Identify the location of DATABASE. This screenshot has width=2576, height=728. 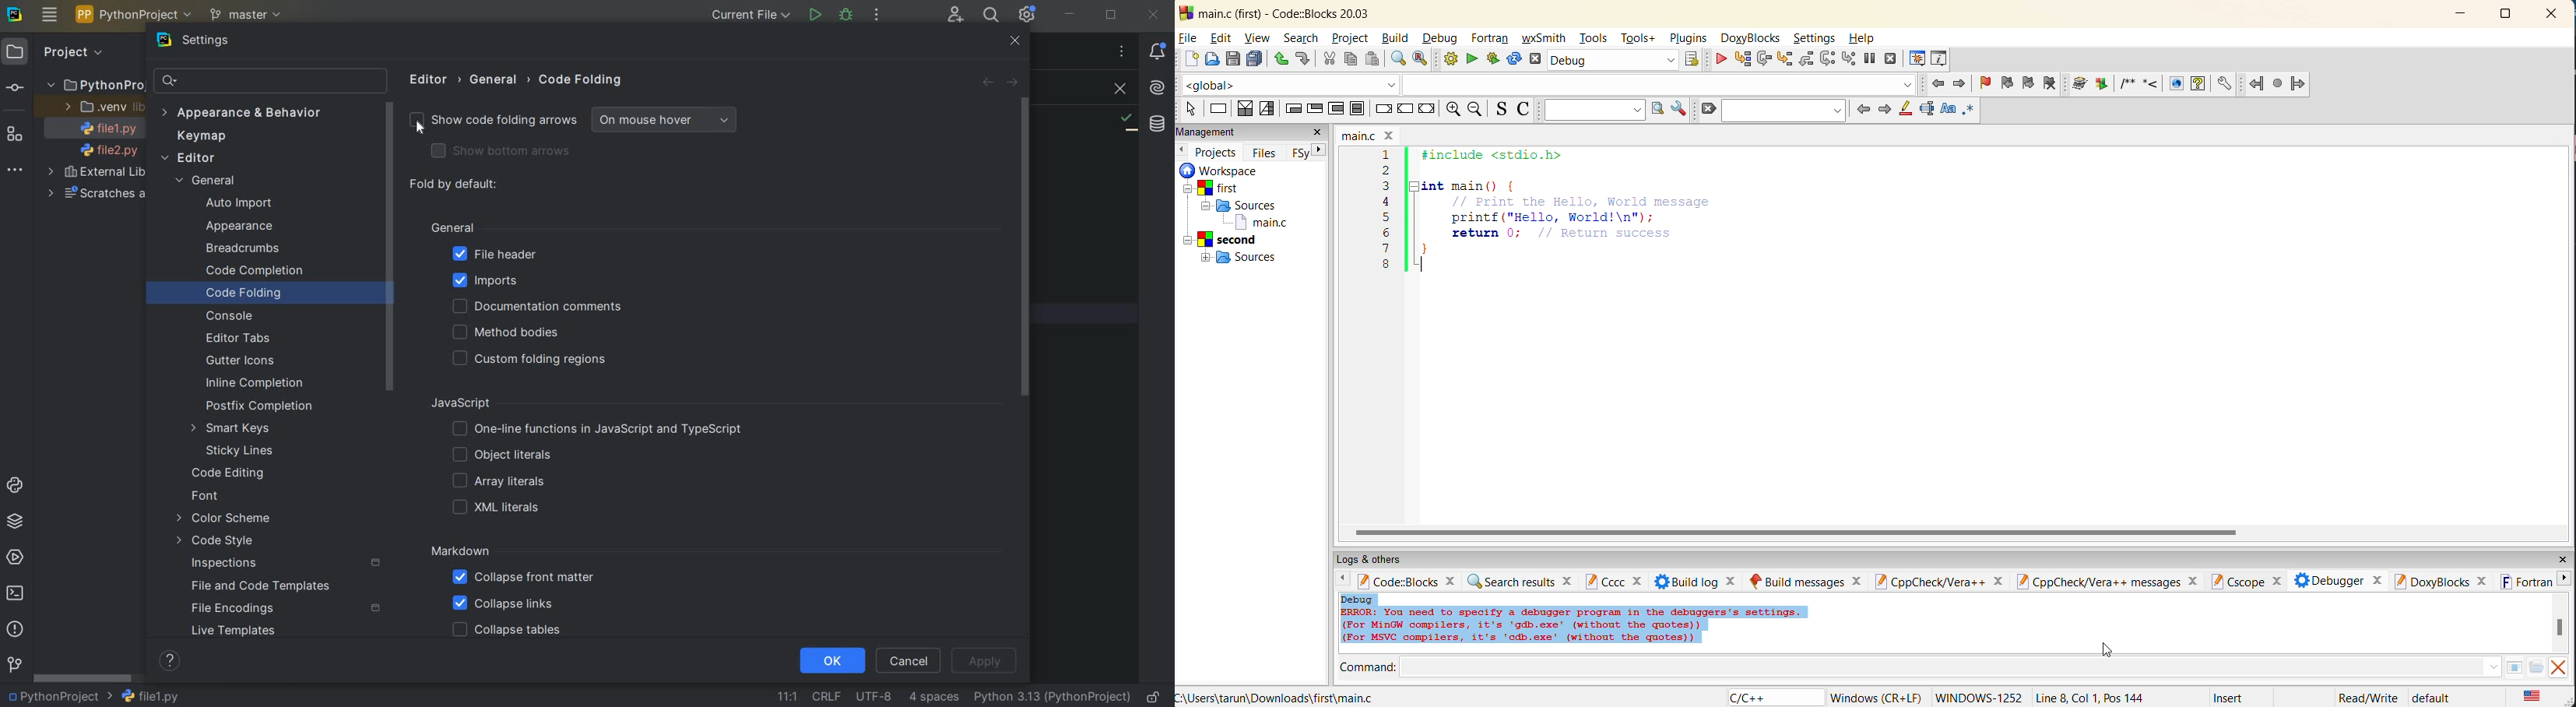
(1157, 123).